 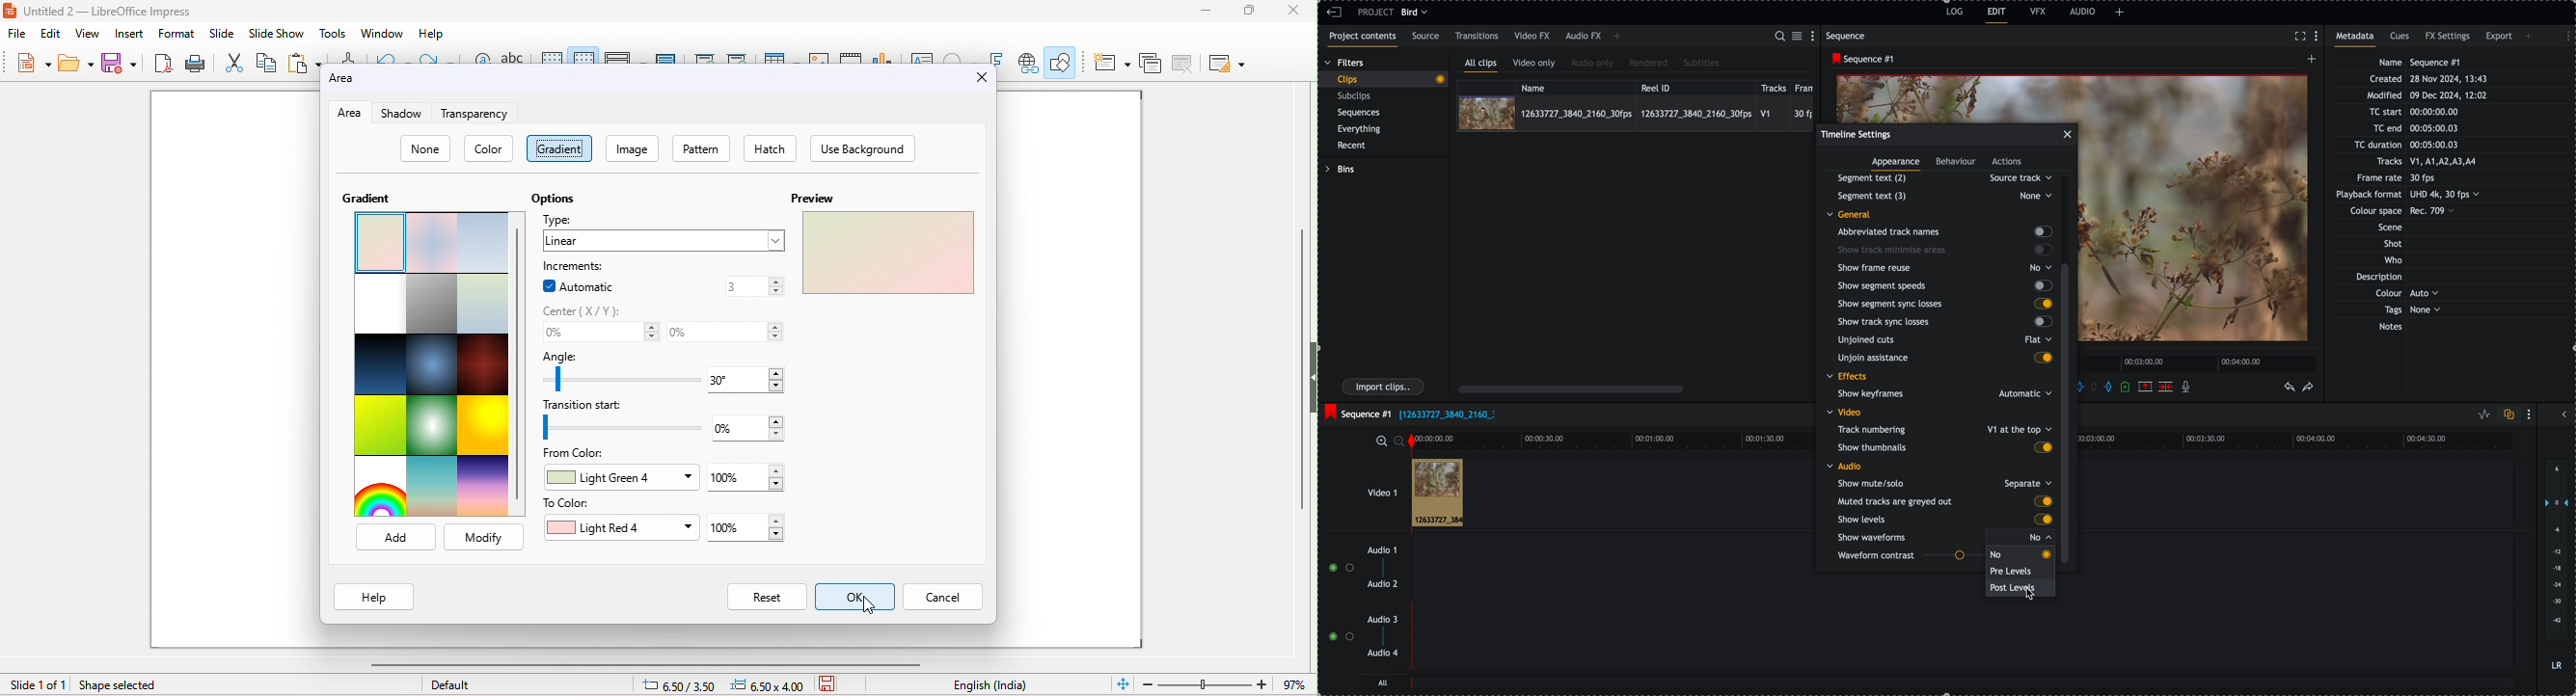 I want to click on slide layout, so click(x=1229, y=65).